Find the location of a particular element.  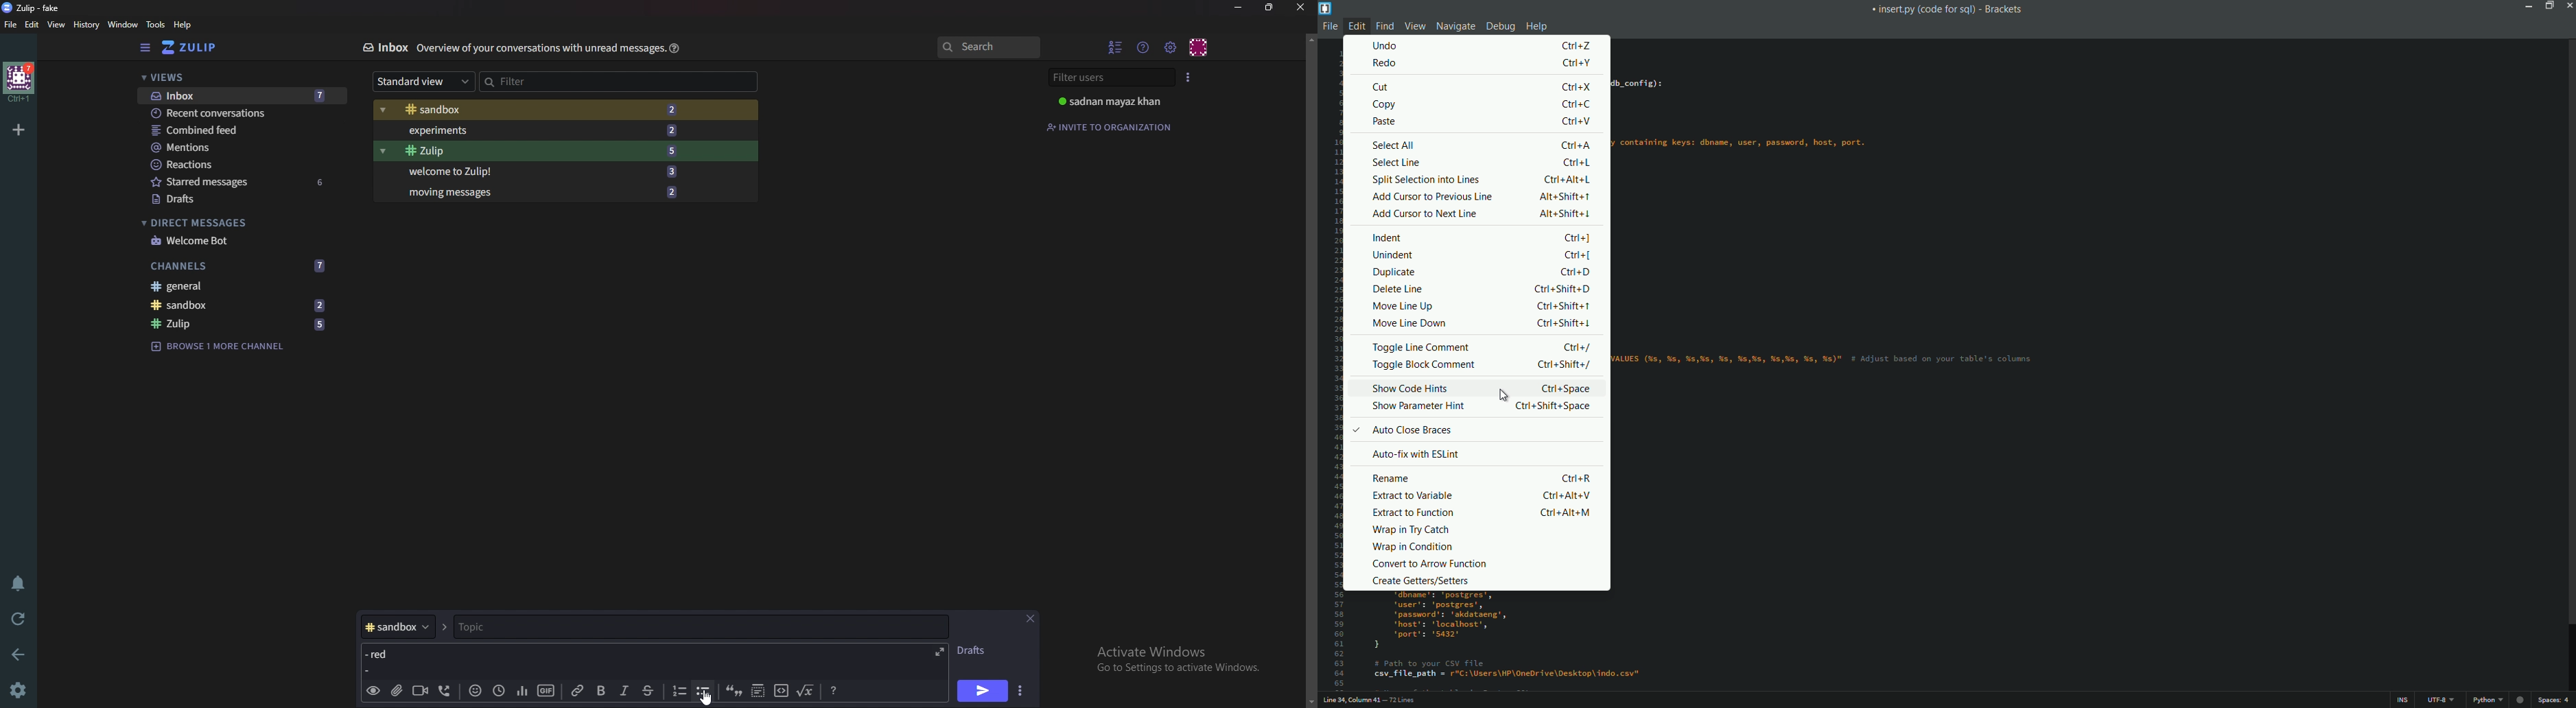

keyboard shortcut is located at coordinates (1568, 213).